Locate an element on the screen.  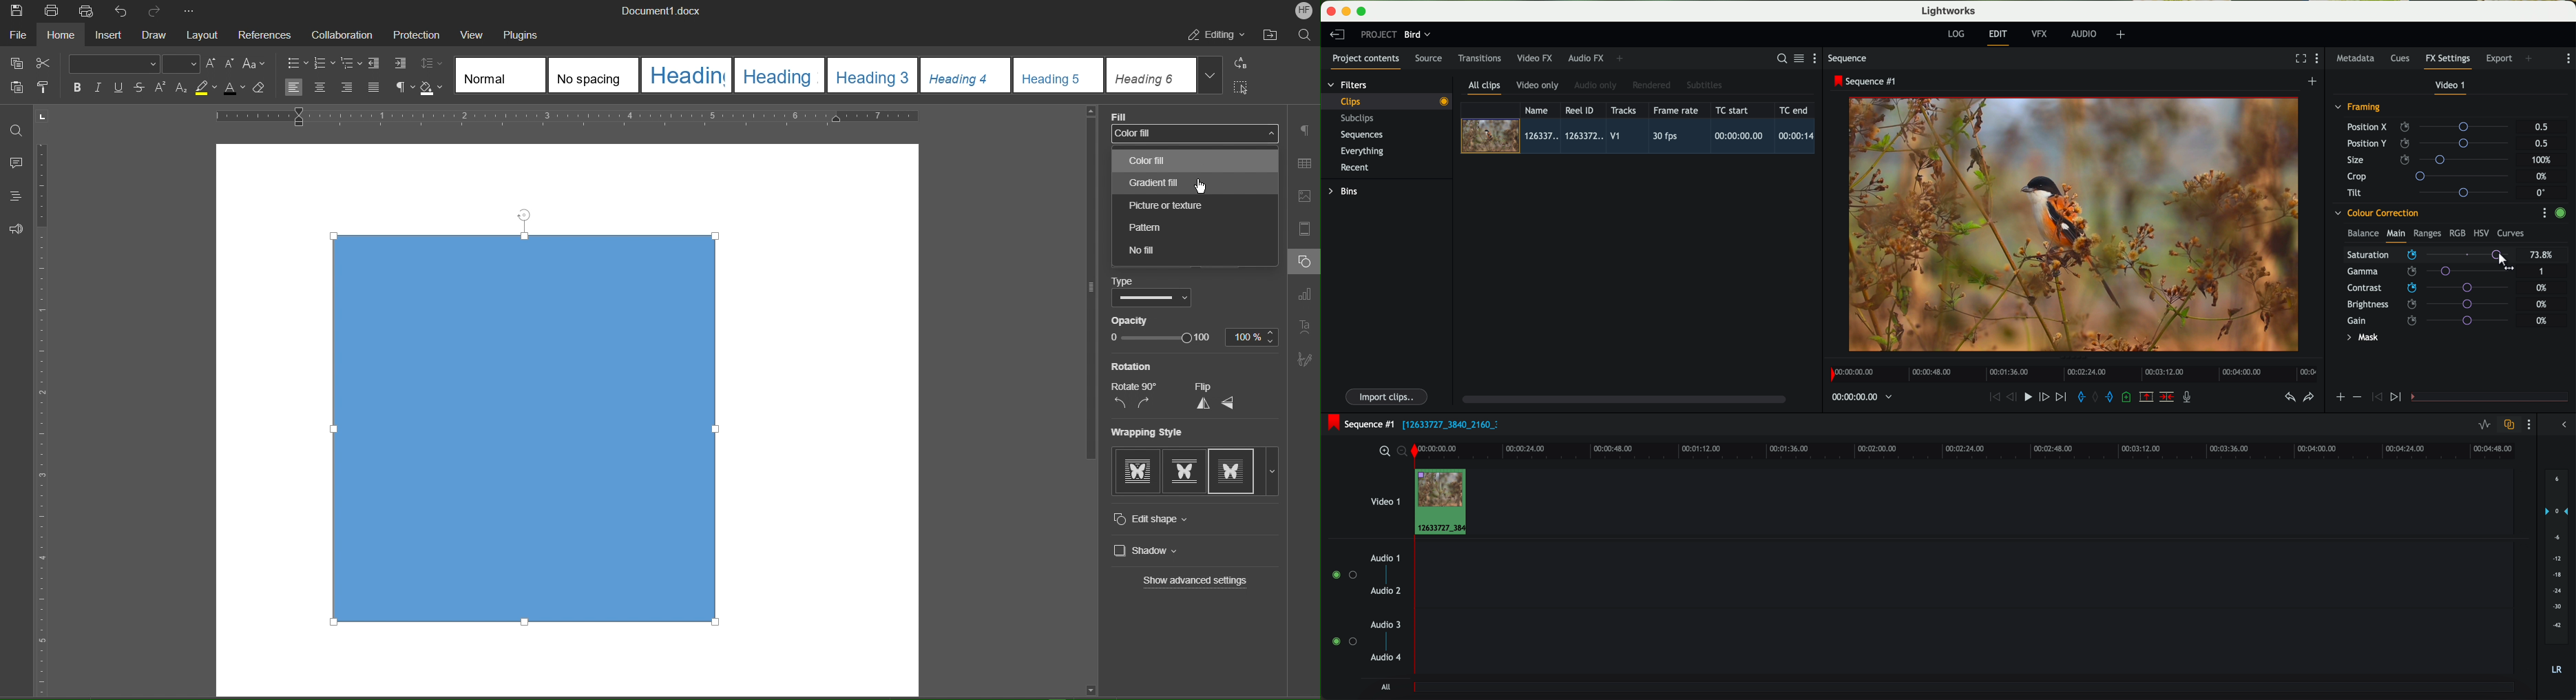
Lightworks is located at coordinates (1949, 10).